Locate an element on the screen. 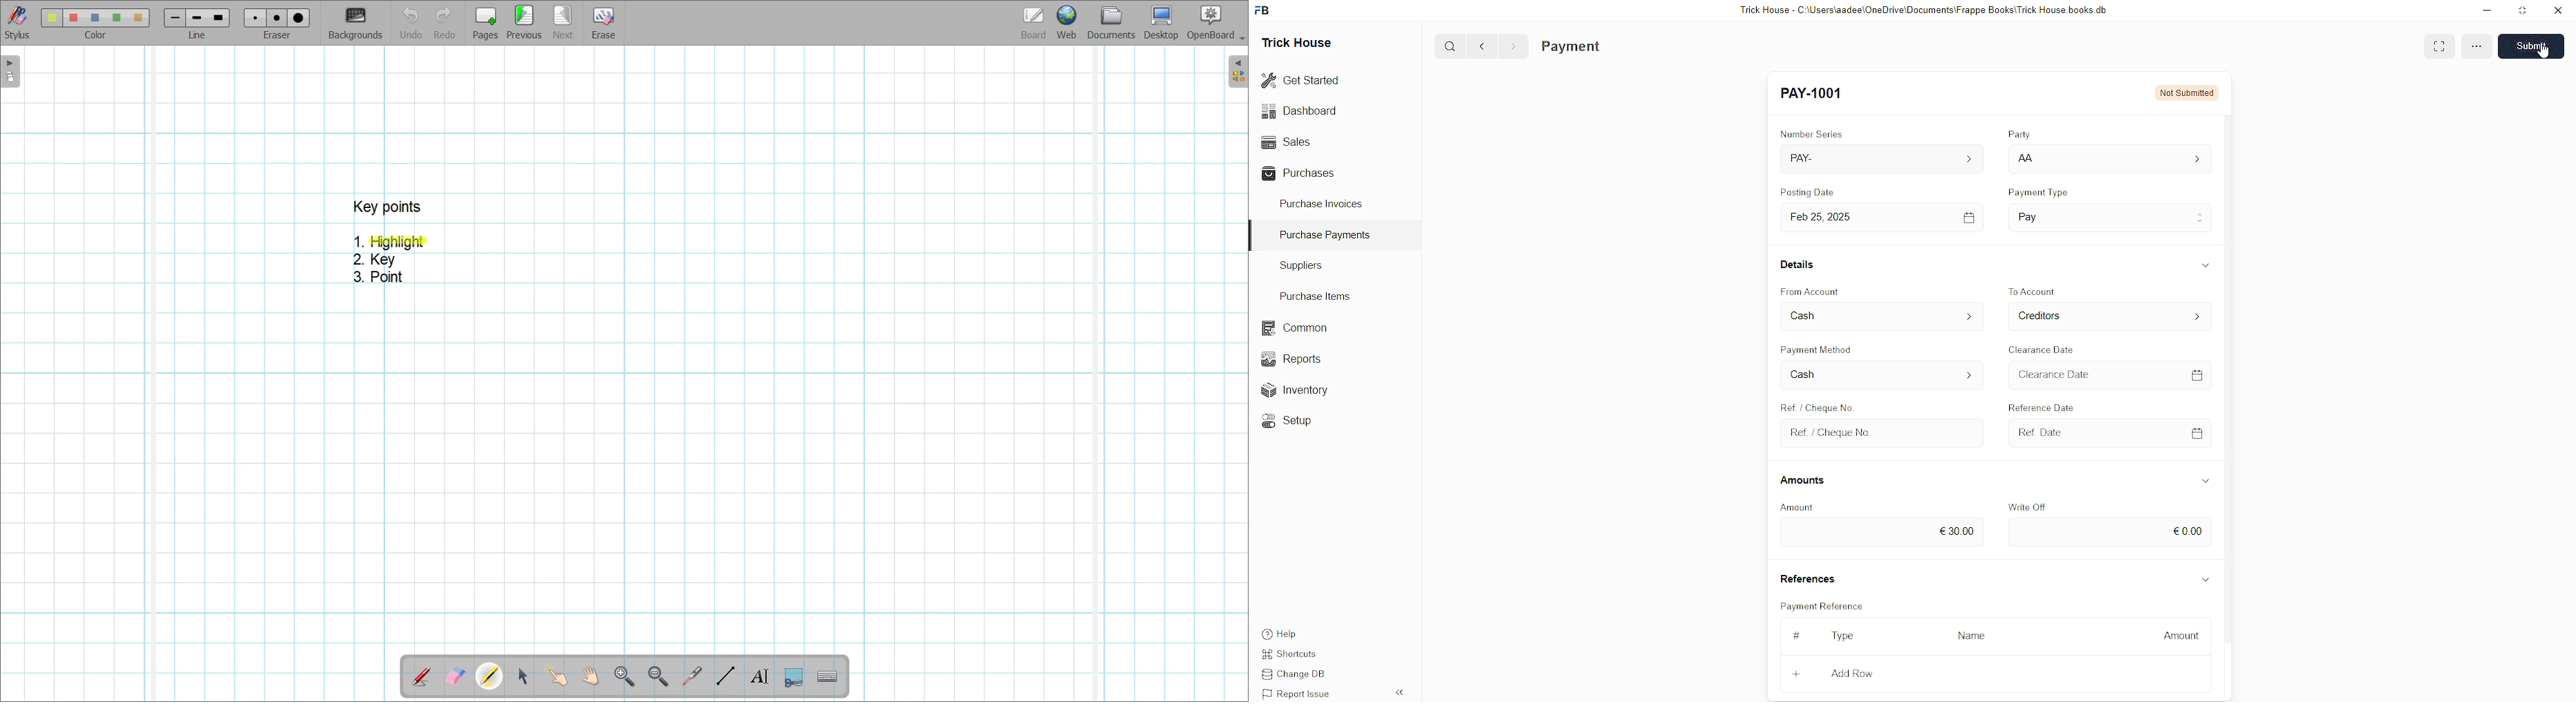 The height and width of the screenshot is (728, 2576). Purchase Invoice is located at coordinates (1605, 46).